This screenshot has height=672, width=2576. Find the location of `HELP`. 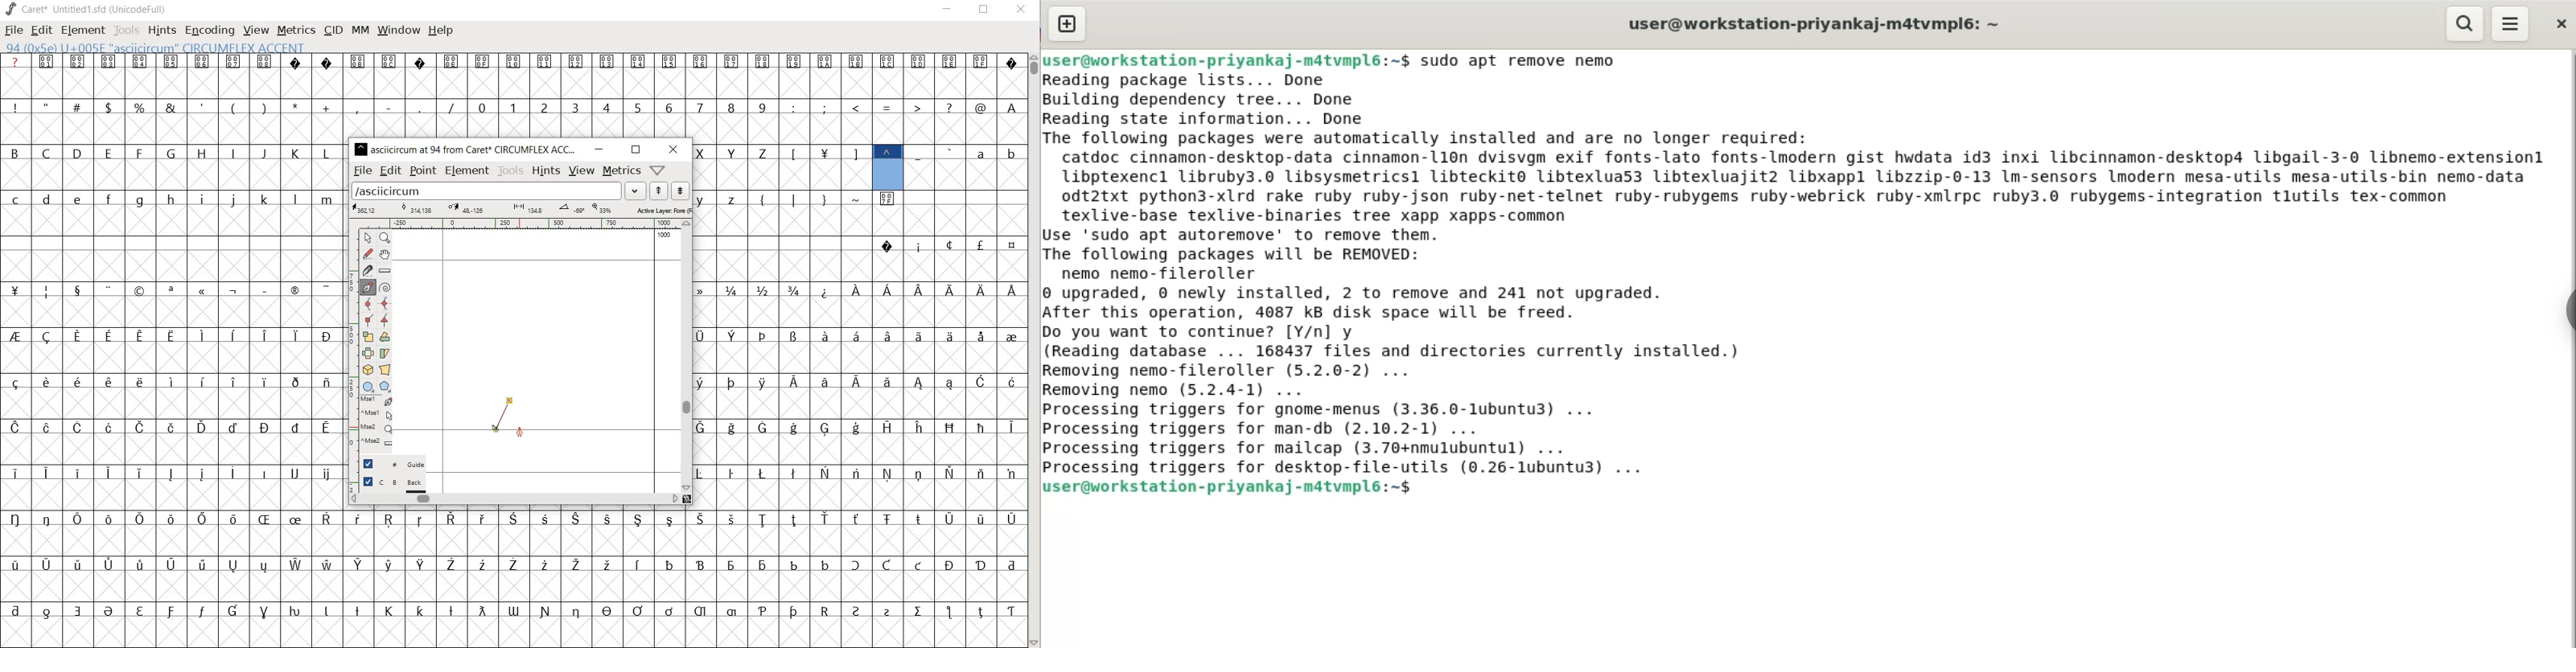

HELP is located at coordinates (441, 30).